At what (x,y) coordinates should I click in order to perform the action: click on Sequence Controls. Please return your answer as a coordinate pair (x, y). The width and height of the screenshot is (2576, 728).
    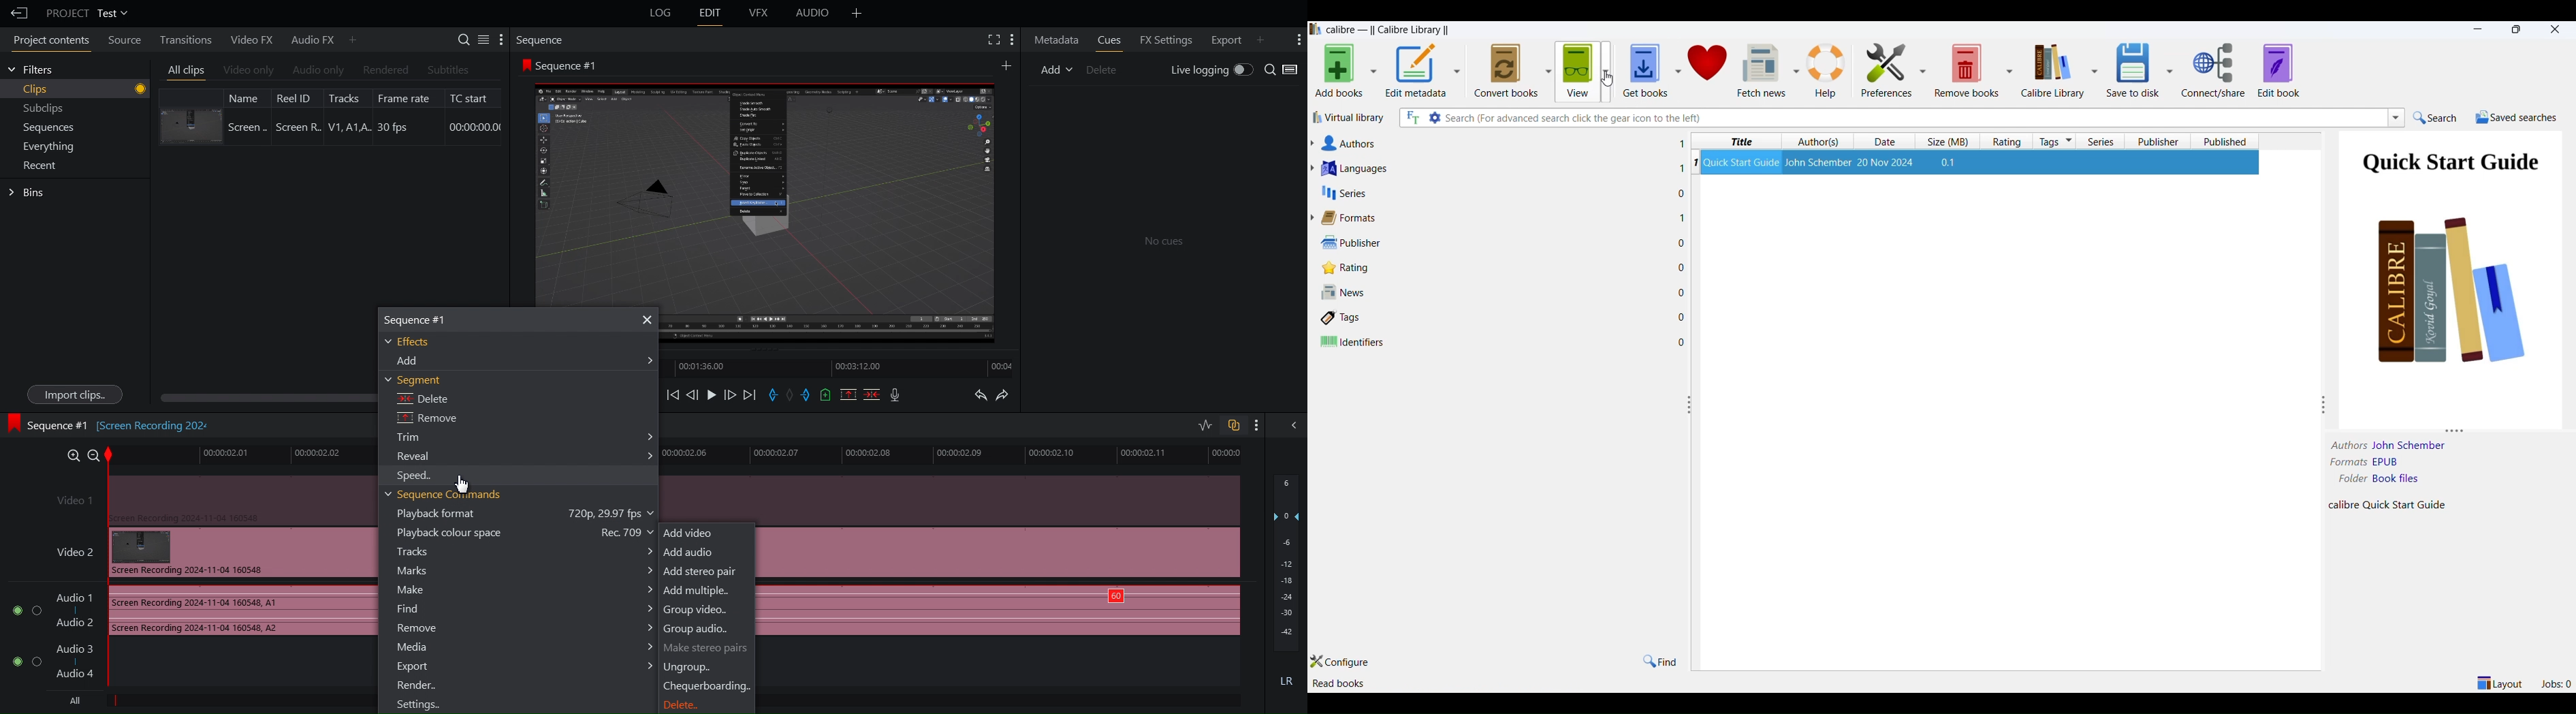
    Looking at the image, I should click on (786, 396).